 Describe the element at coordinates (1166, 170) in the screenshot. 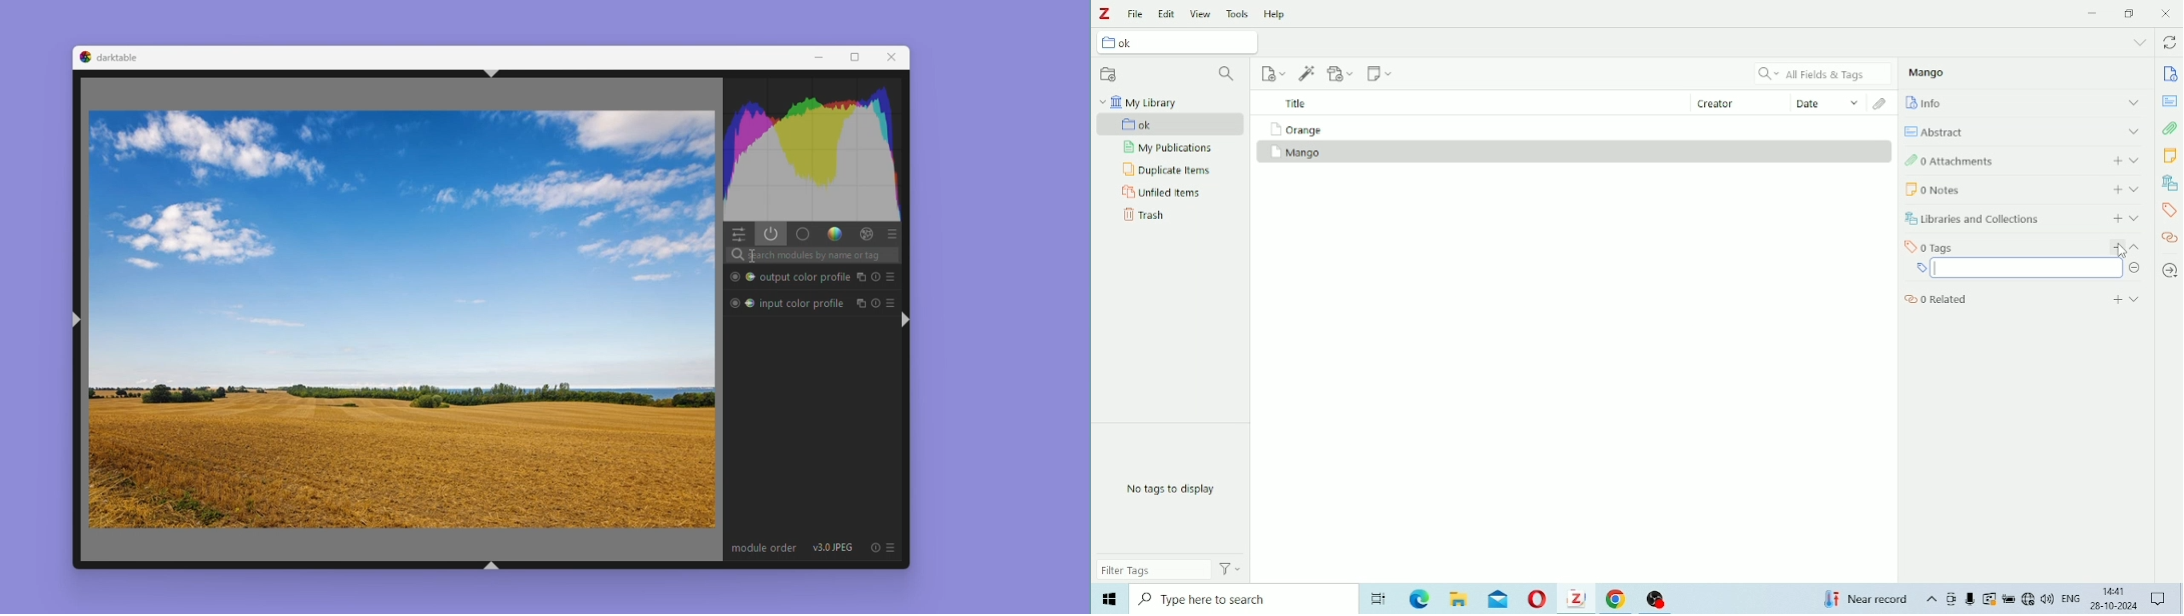

I see `Duplicate Items` at that location.